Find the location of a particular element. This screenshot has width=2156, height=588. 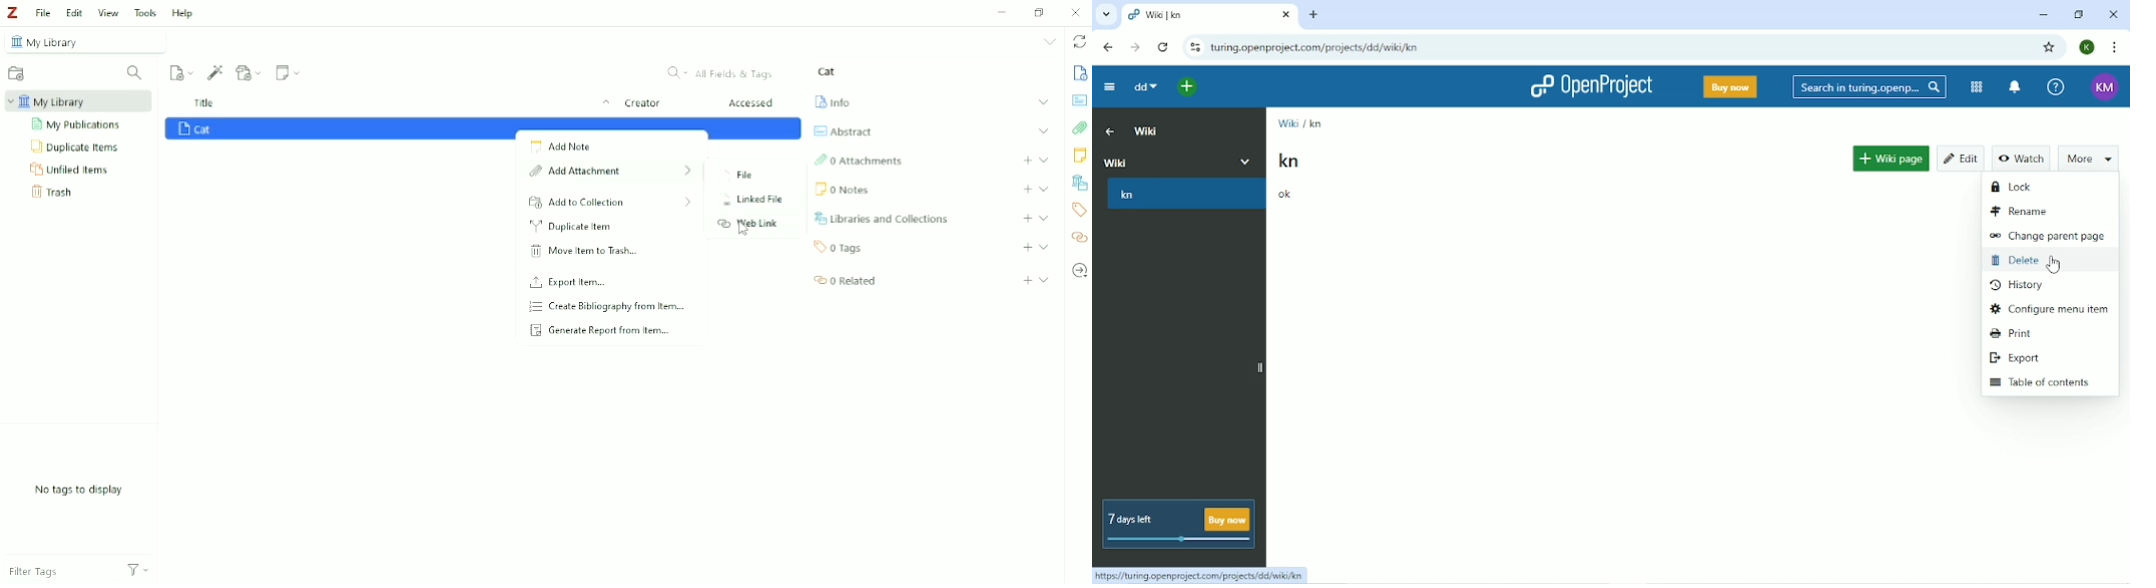

Libraries and Collections is located at coordinates (1079, 183).